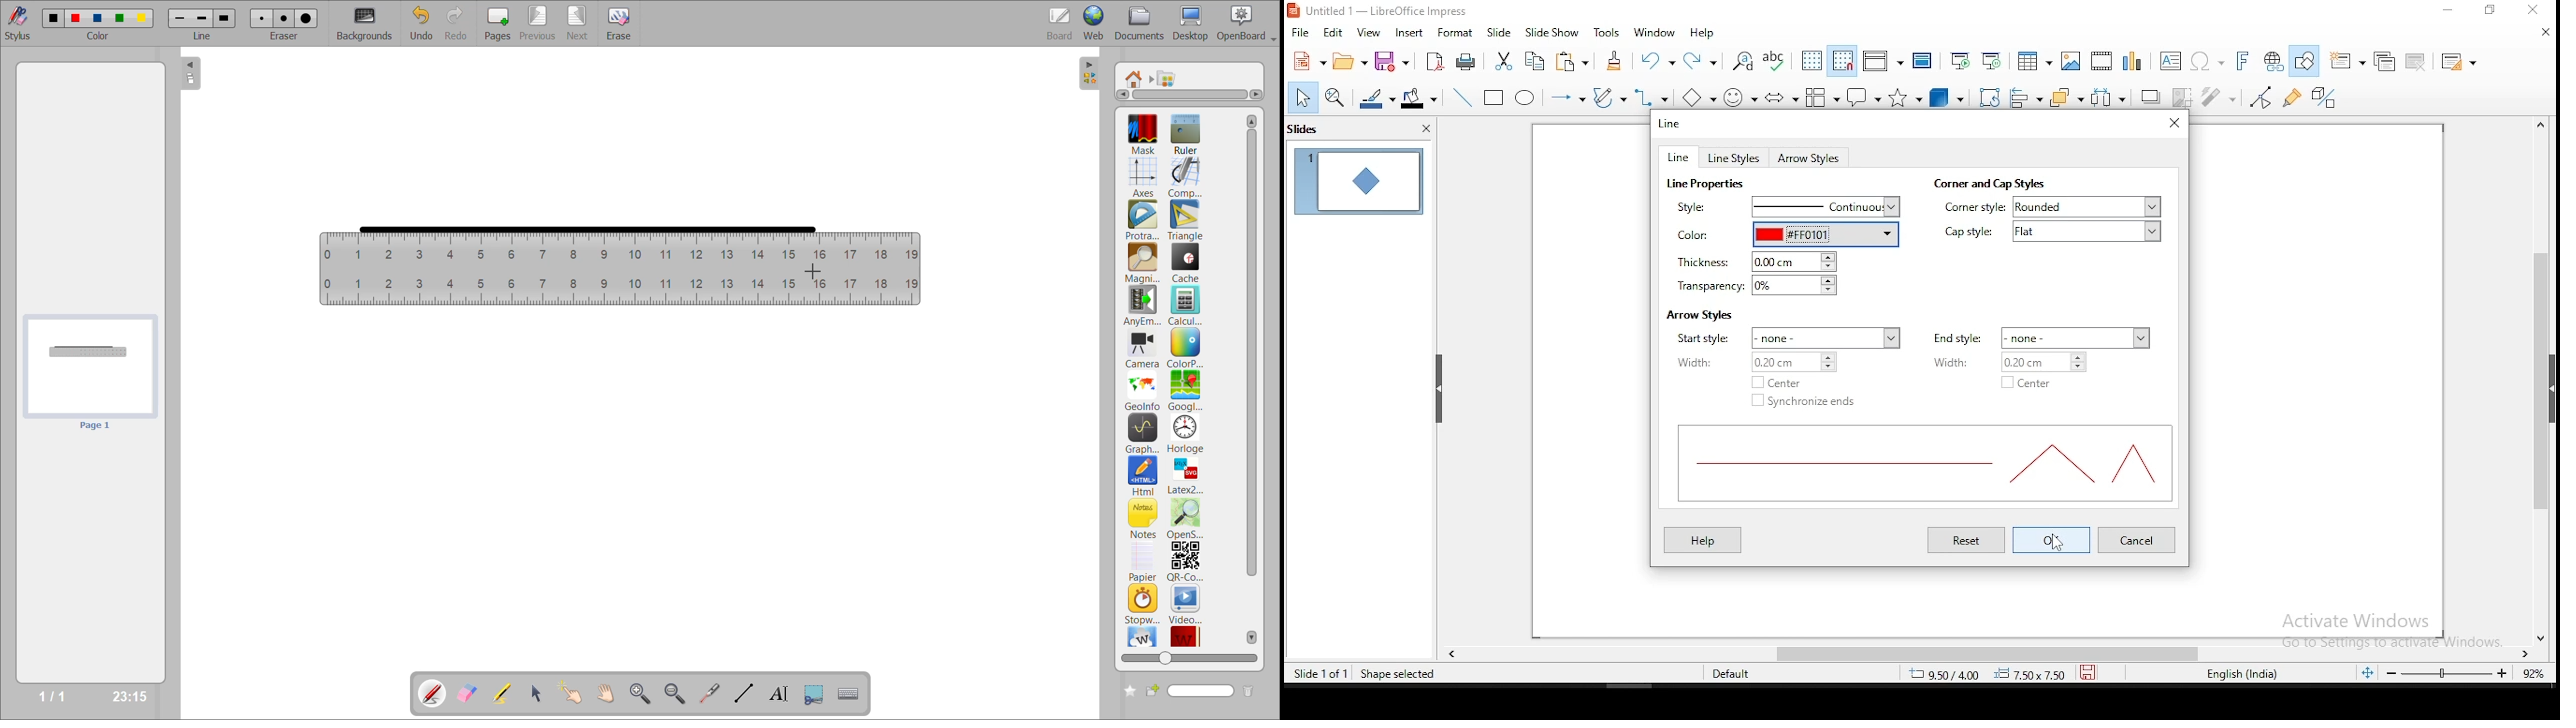 This screenshot has height=728, width=2576. Describe the element at coordinates (1438, 389) in the screenshot. I see `Minimize sidebar` at that location.